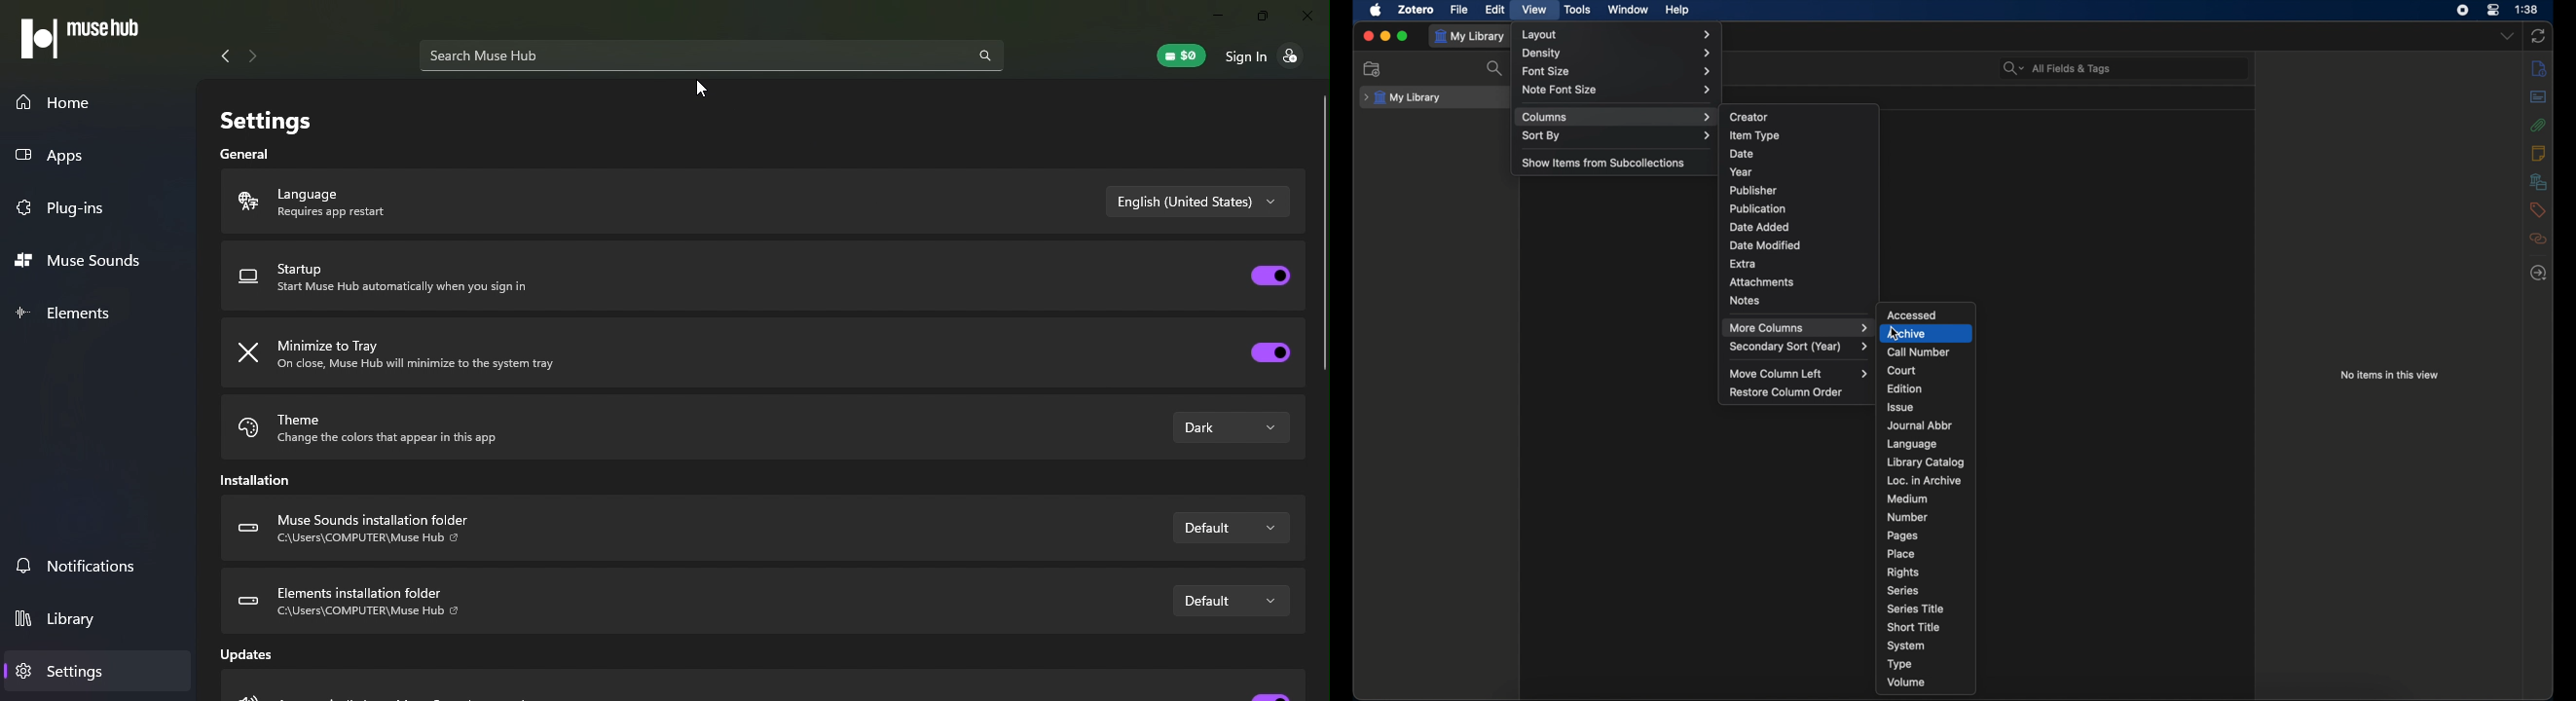 The height and width of the screenshot is (728, 2576). Describe the element at coordinates (1926, 462) in the screenshot. I see `library catalog` at that location.